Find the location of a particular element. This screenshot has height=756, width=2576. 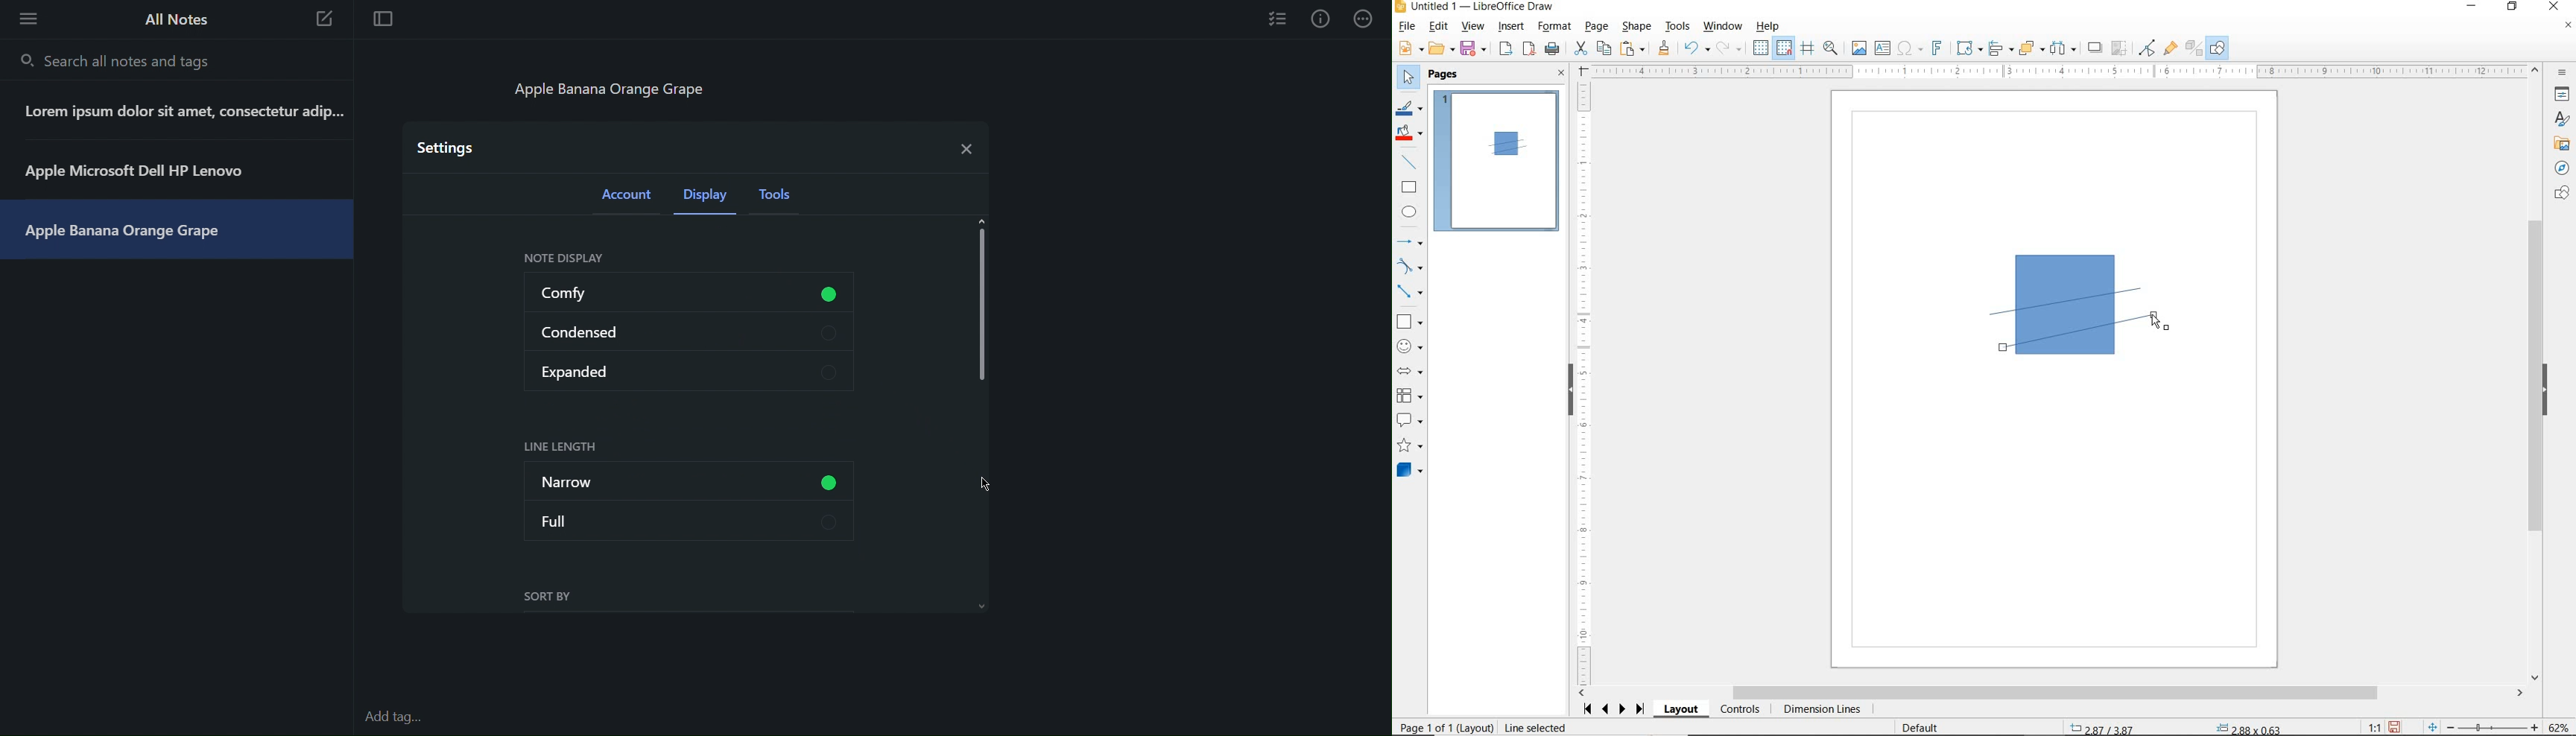

Condensed is located at coordinates (691, 333).